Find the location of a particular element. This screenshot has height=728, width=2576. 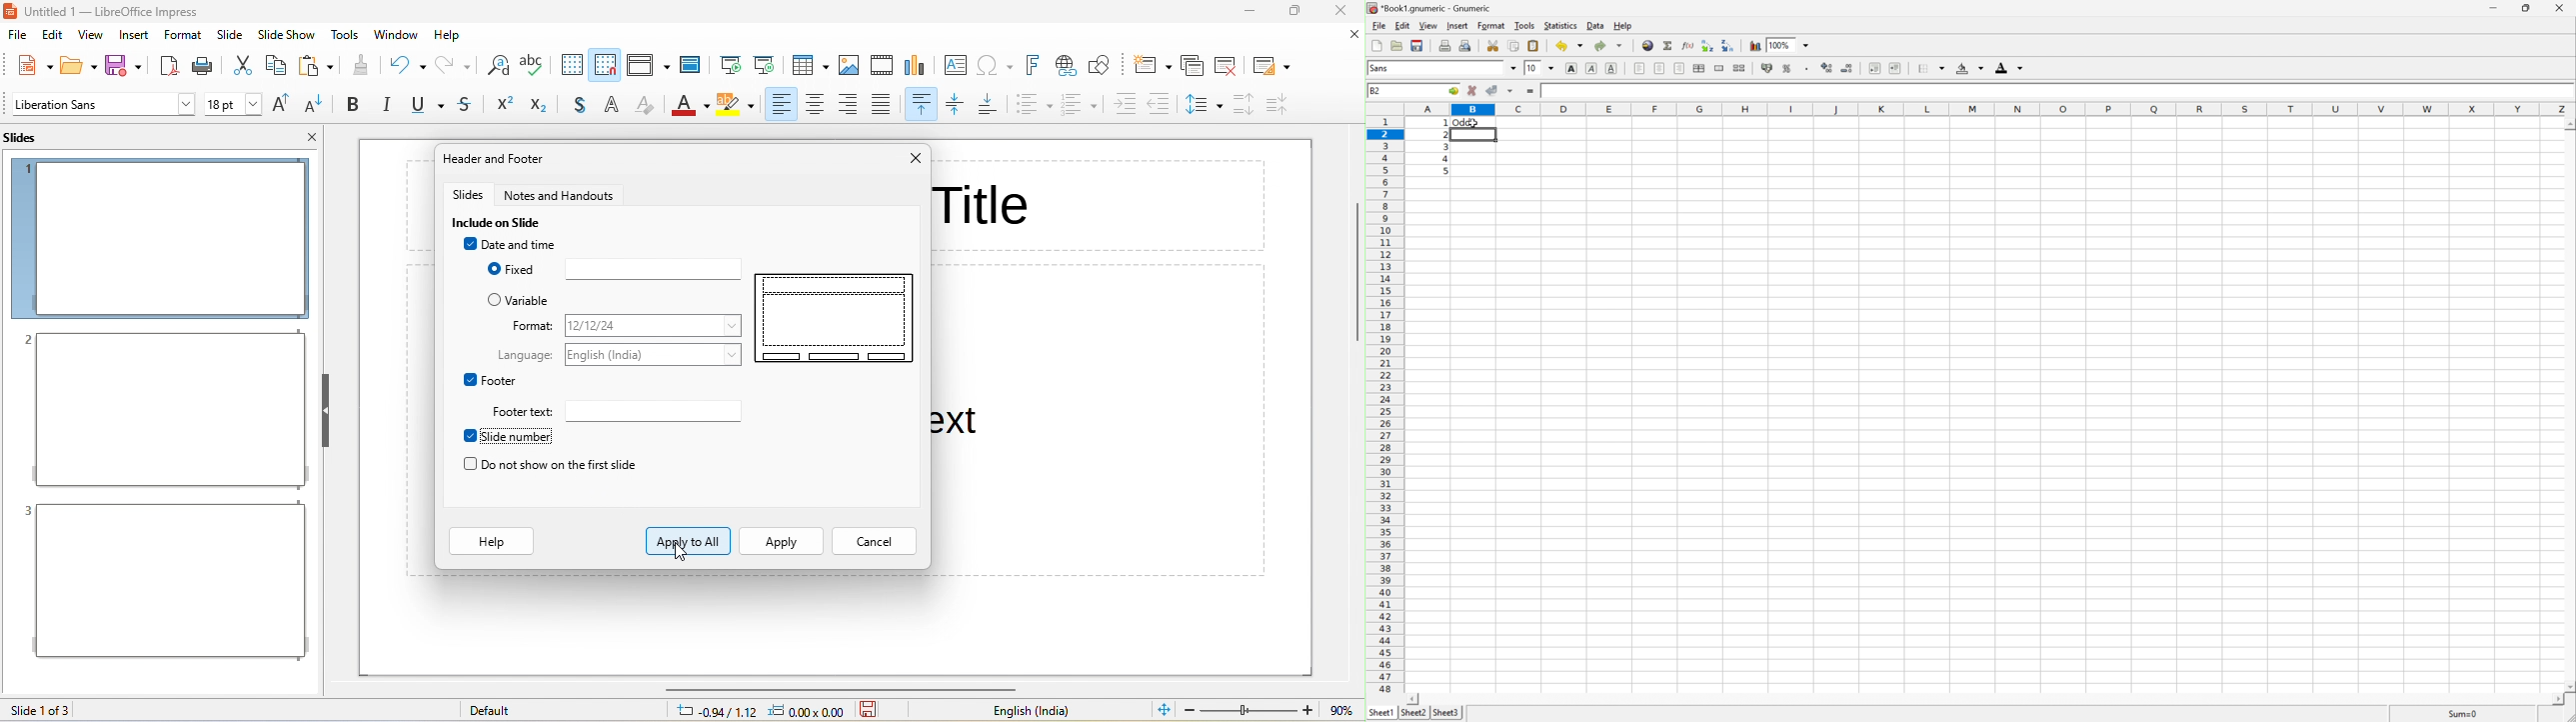

show draw function is located at coordinates (1104, 66).